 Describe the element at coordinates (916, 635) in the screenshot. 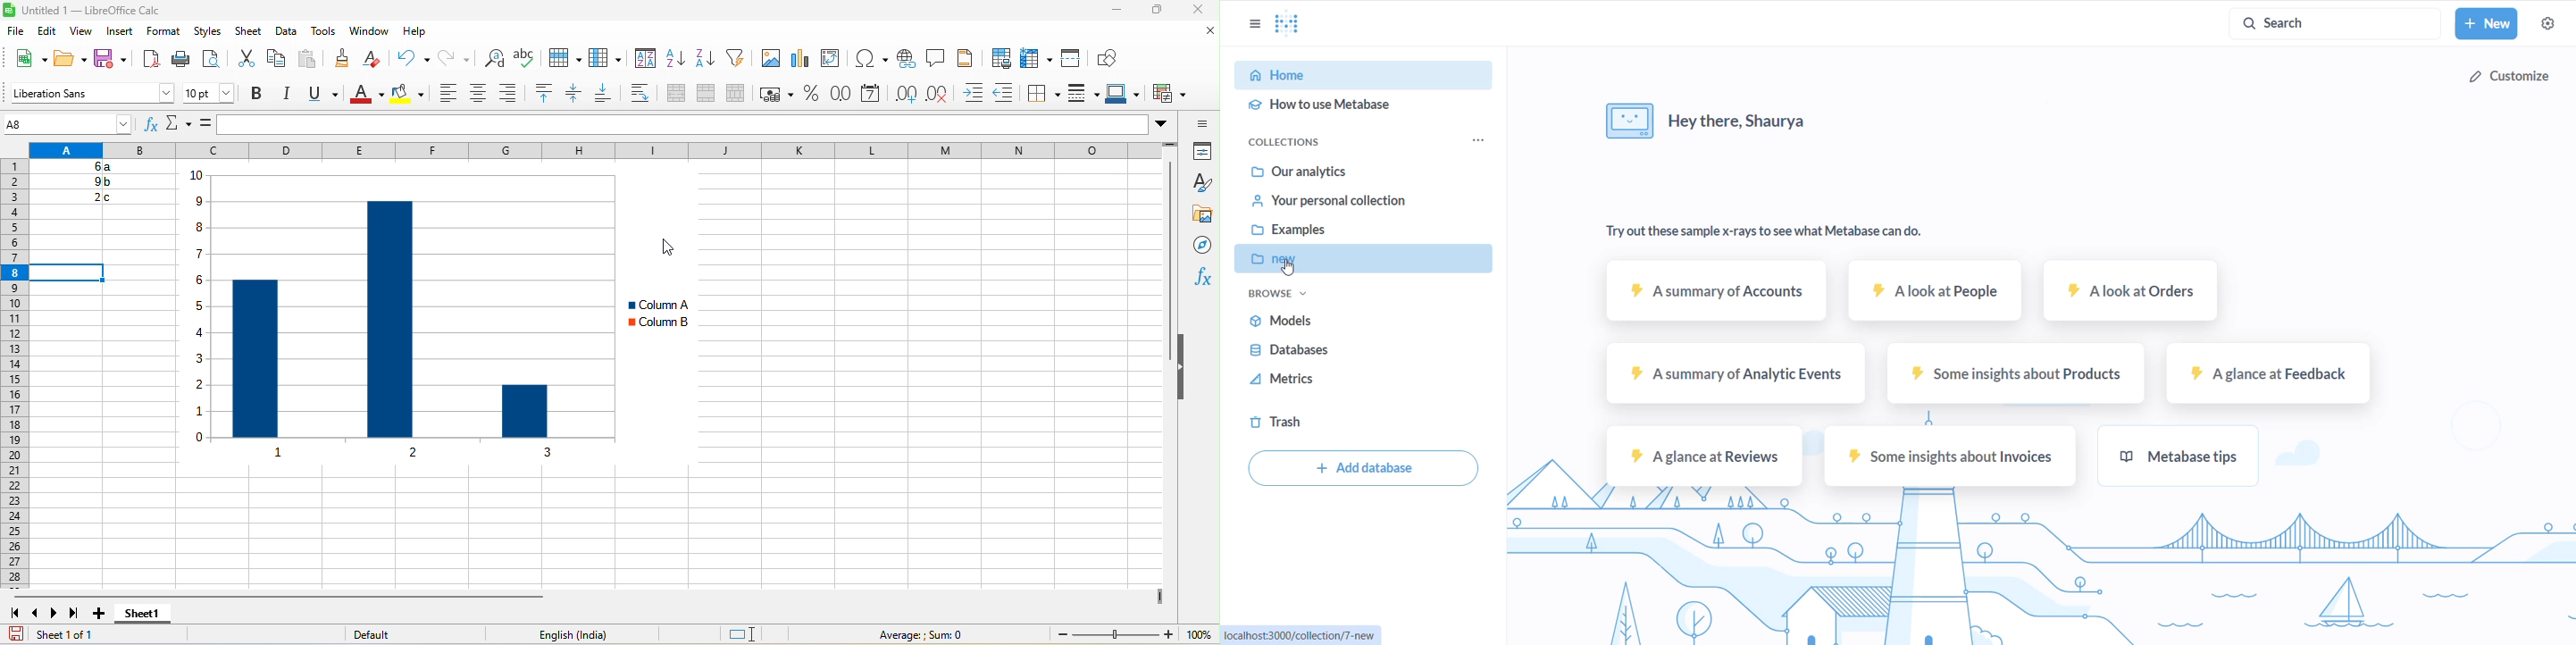

I see `average, sum=0` at that location.